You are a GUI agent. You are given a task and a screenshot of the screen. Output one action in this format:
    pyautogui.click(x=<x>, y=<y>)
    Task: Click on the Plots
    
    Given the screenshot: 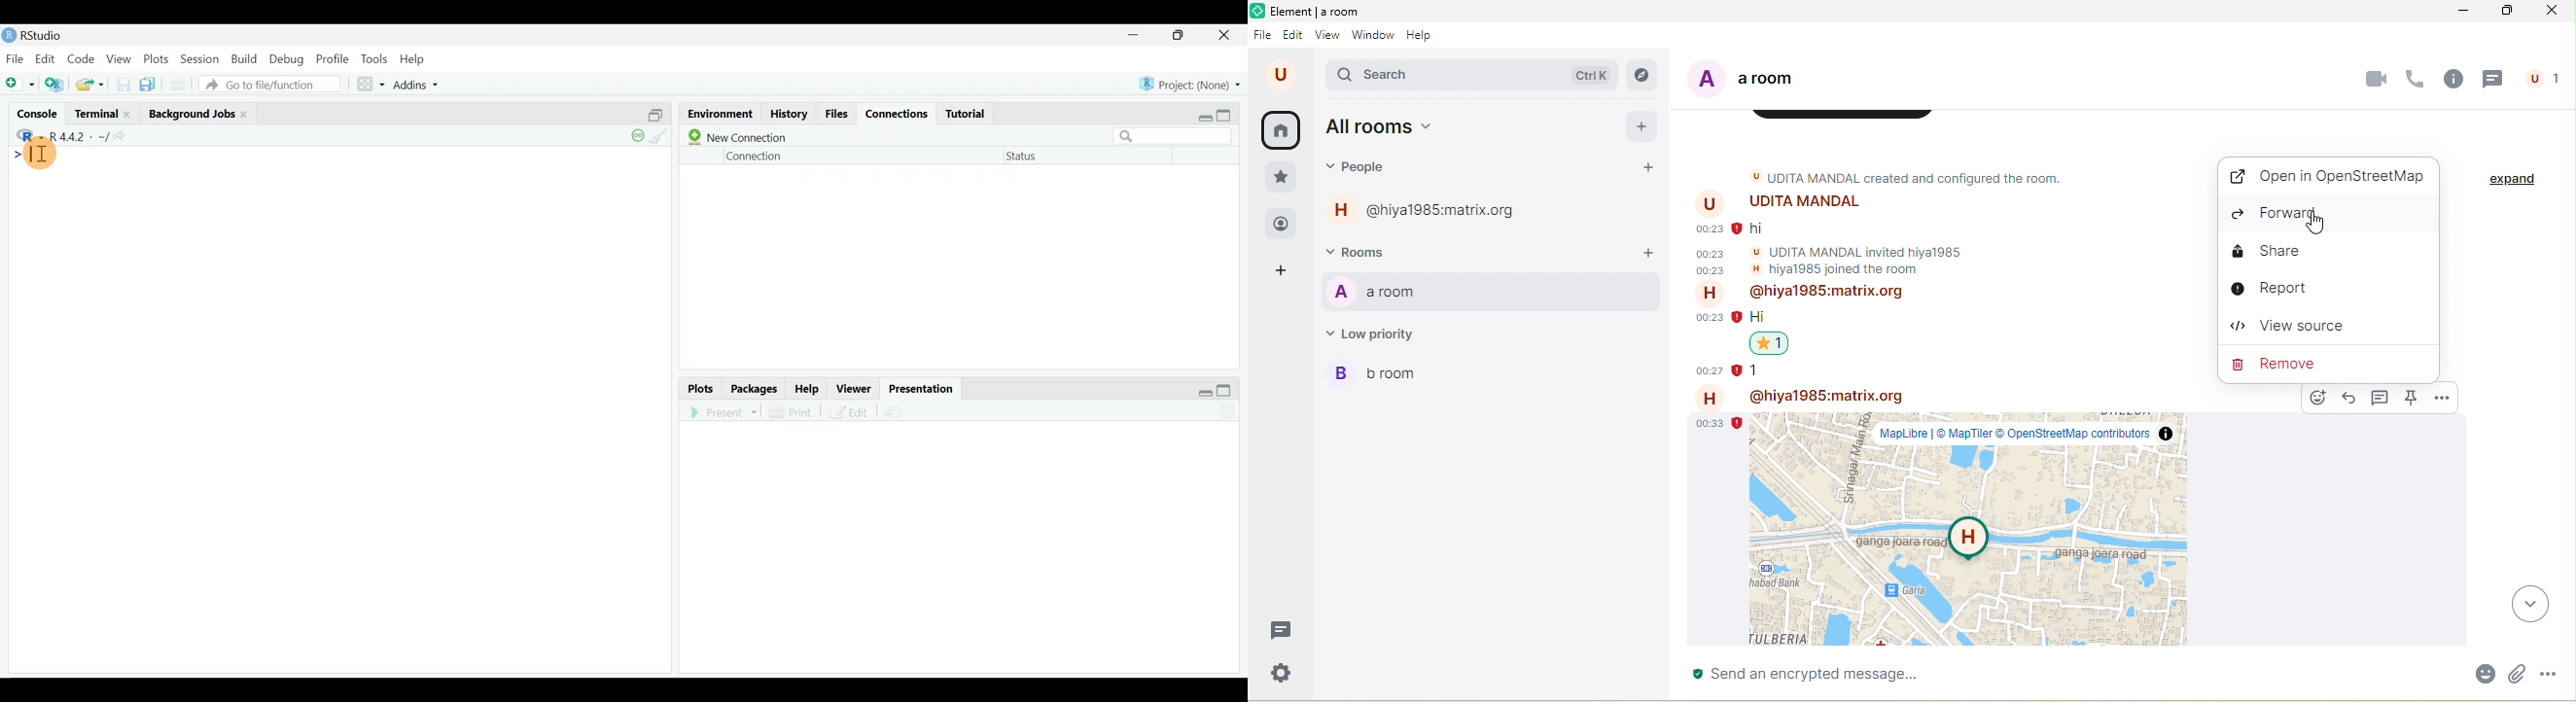 What is the action you would take?
    pyautogui.click(x=699, y=387)
    